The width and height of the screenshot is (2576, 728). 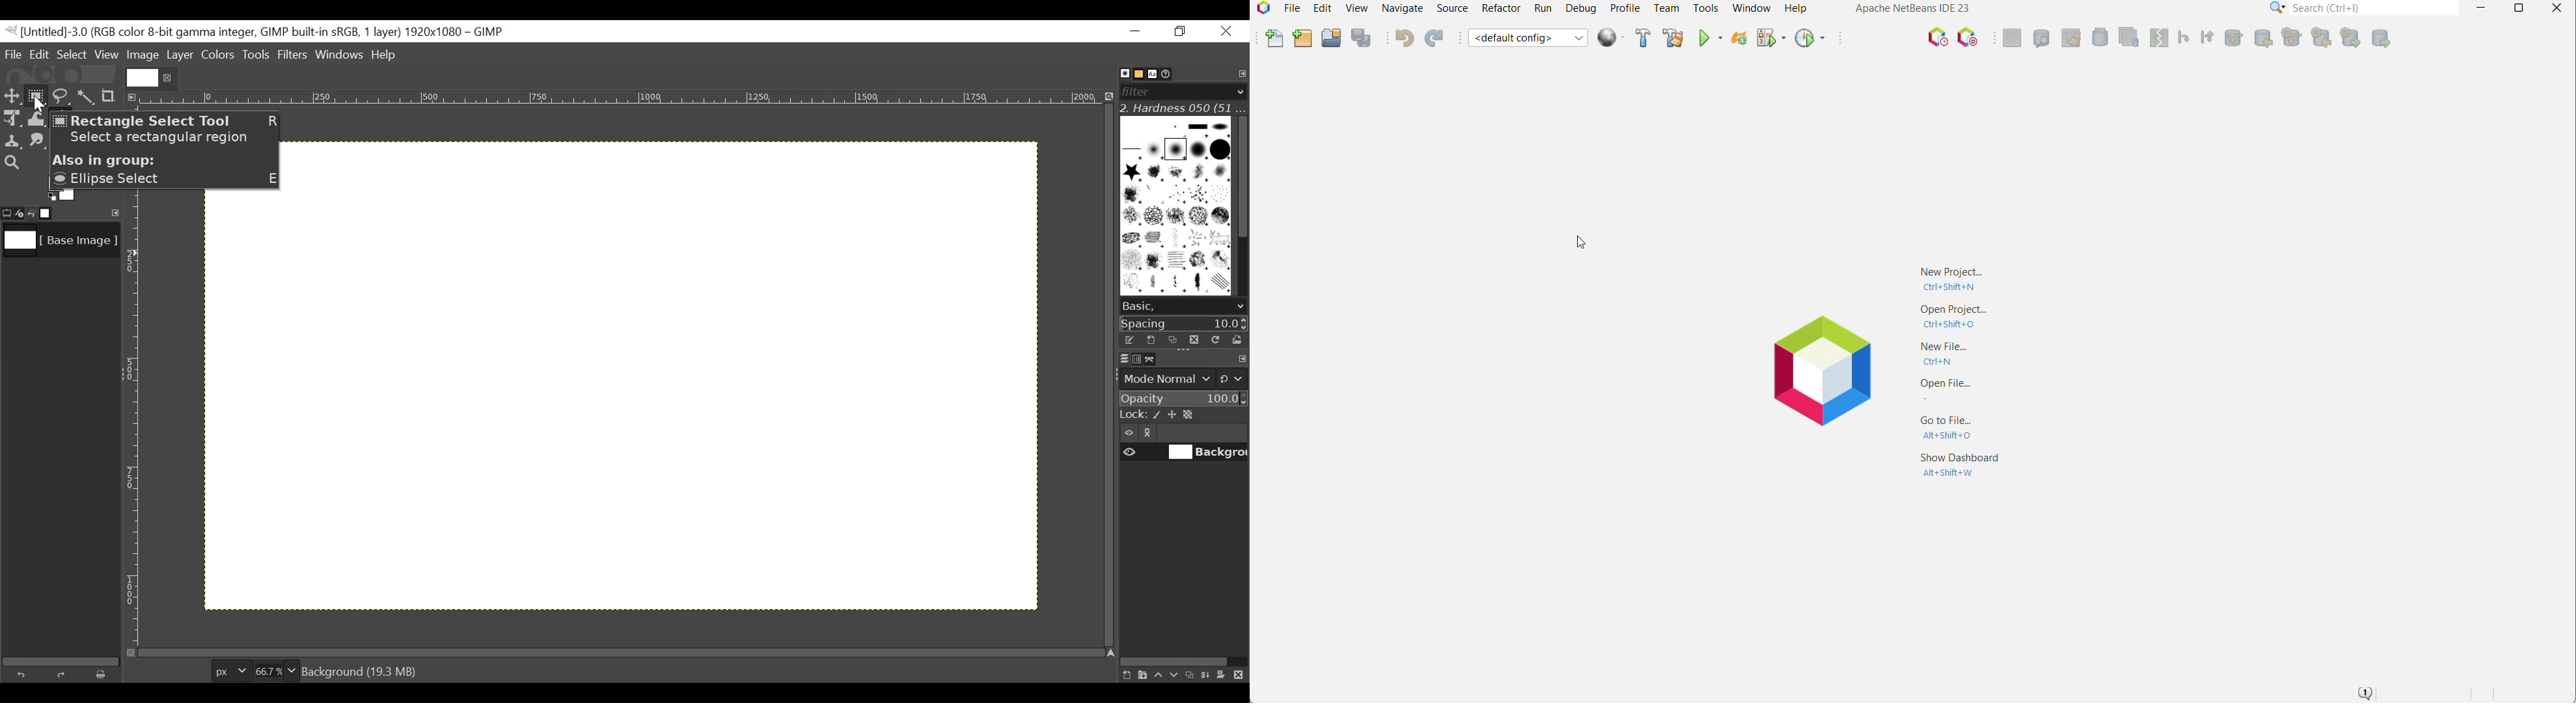 I want to click on Show History, so click(x=2041, y=38).